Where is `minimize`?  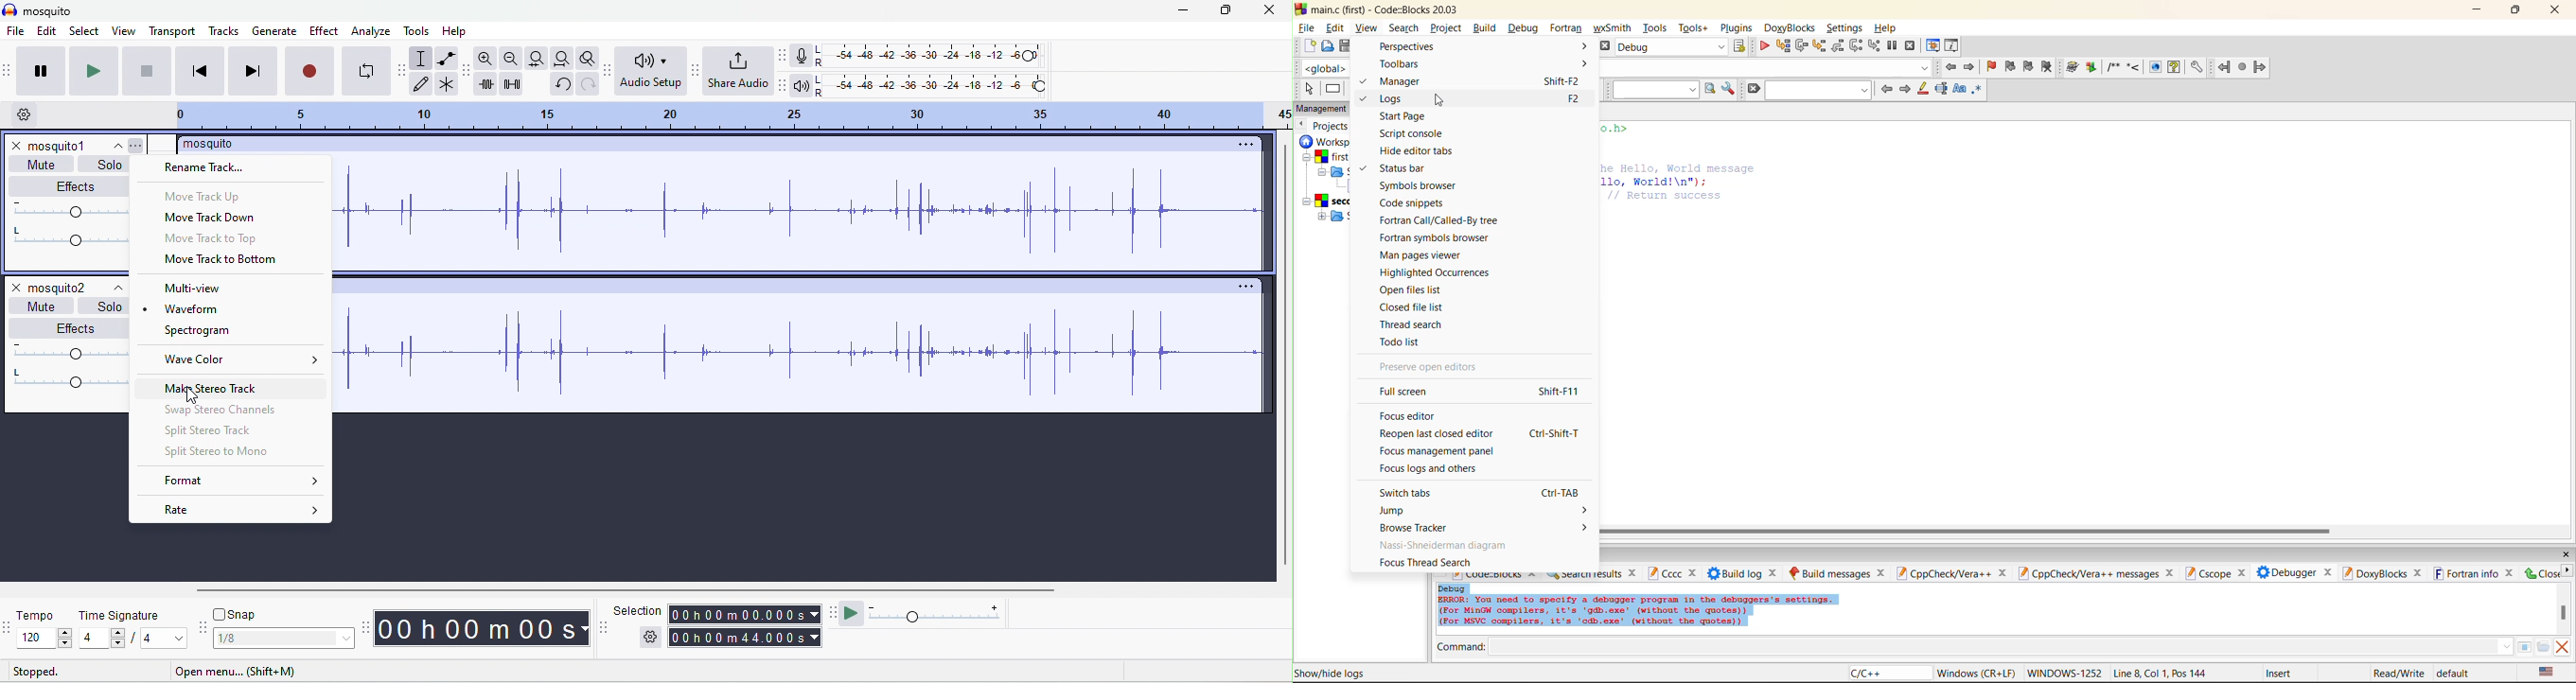 minimize is located at coordinates (2479, 10).